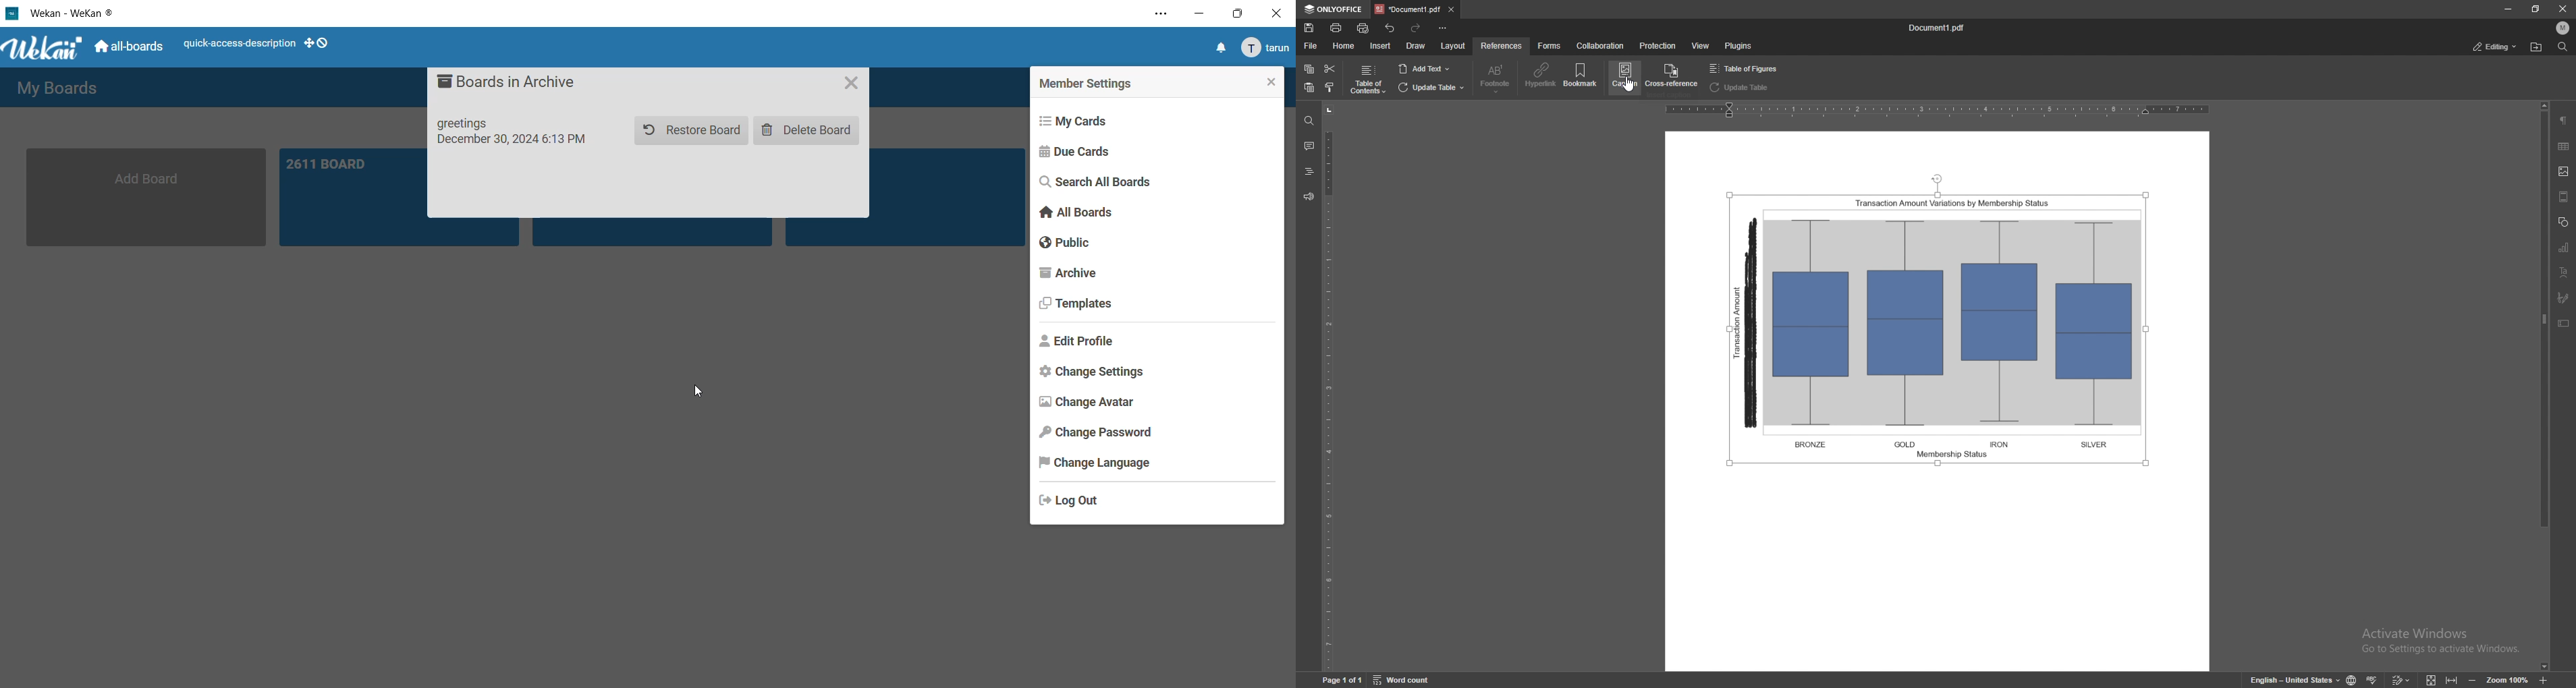  What do you see at coordinates (1424, 69) in the screenshot?
I see `add text` at bounding box center [1424, 69].